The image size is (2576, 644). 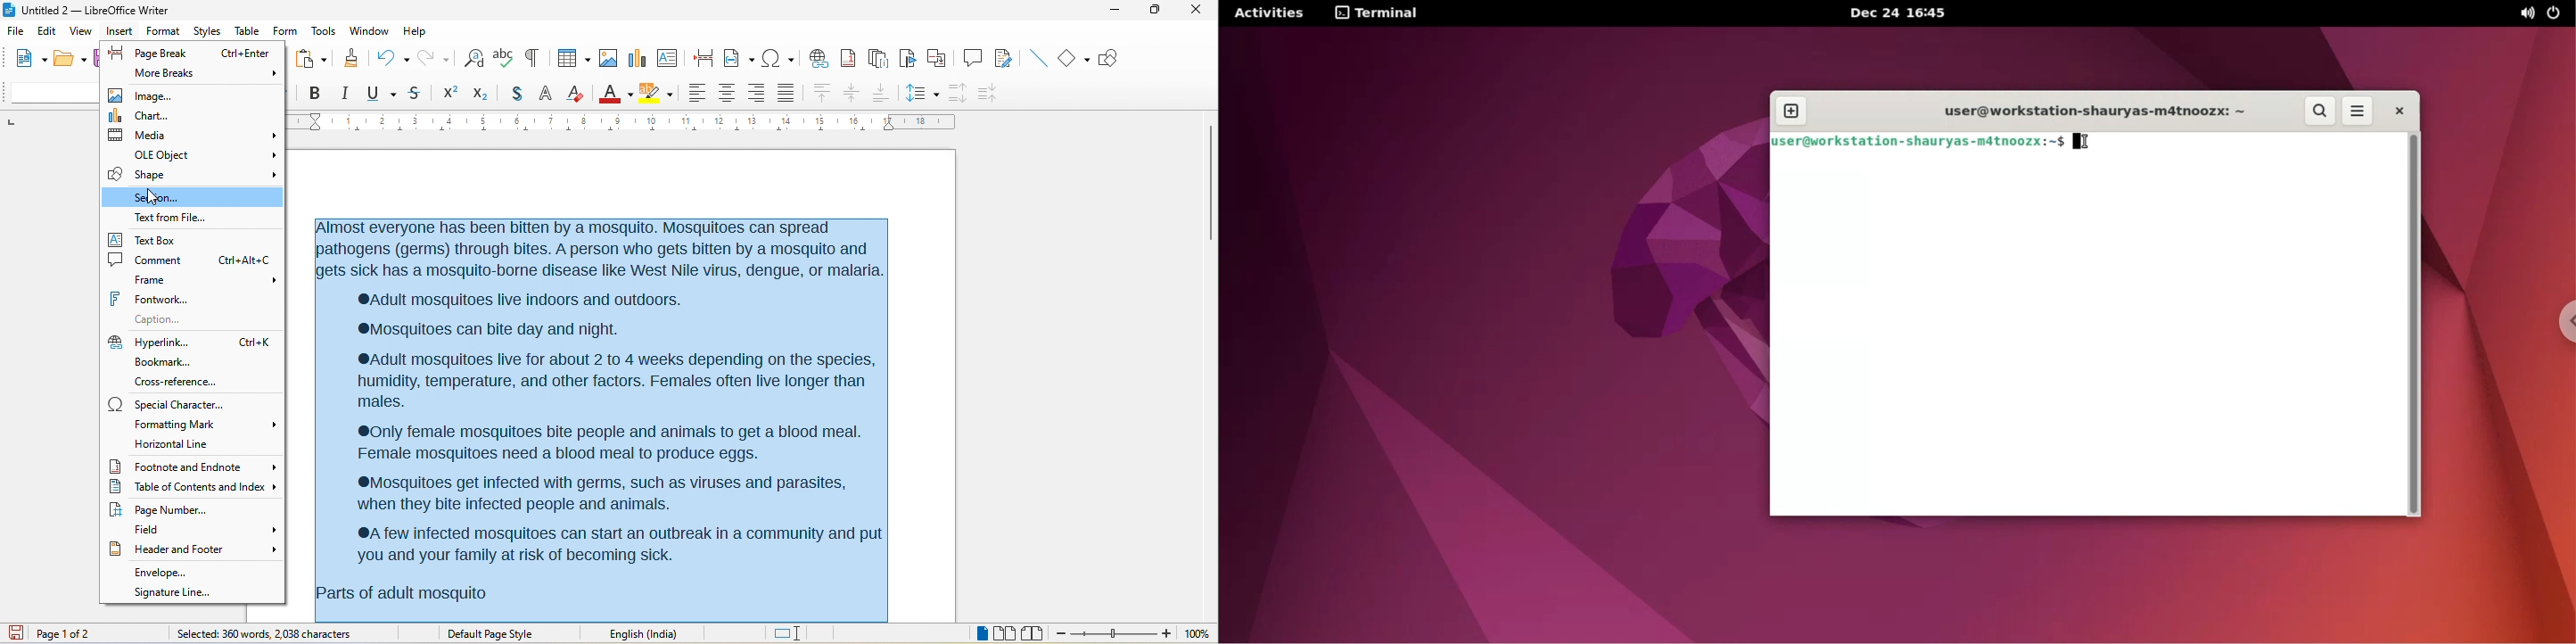 What do you see at coordinates (23, 58) in the screenshot?
I see `new` at bounding box center [23, 58].